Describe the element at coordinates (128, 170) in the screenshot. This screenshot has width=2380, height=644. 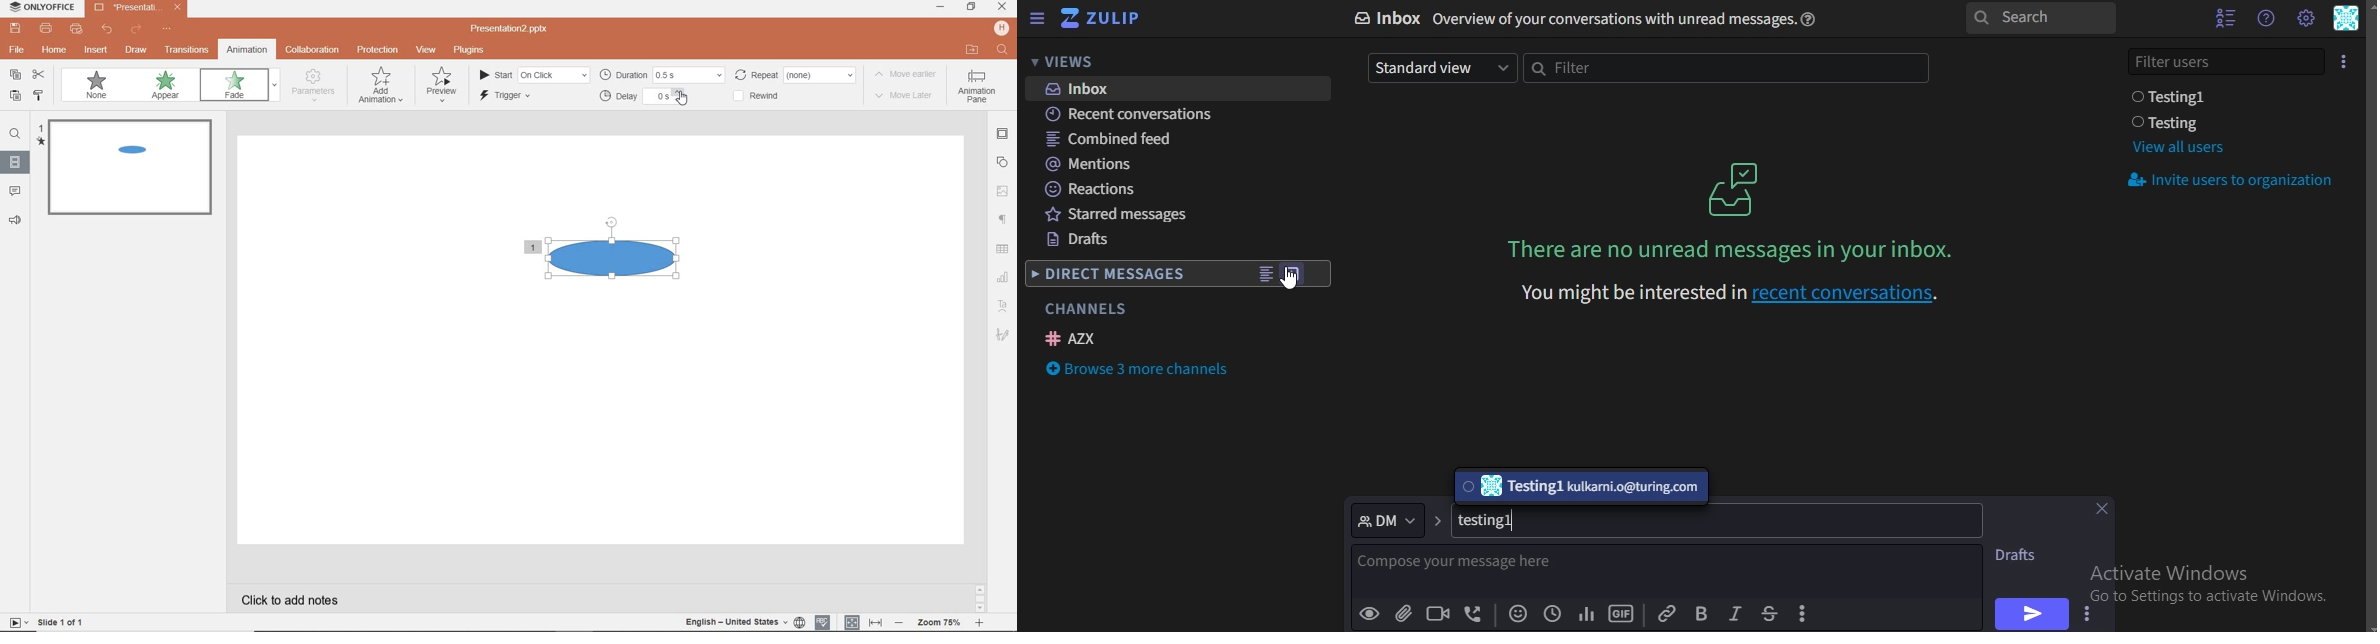
I see `slide 1` at that location.